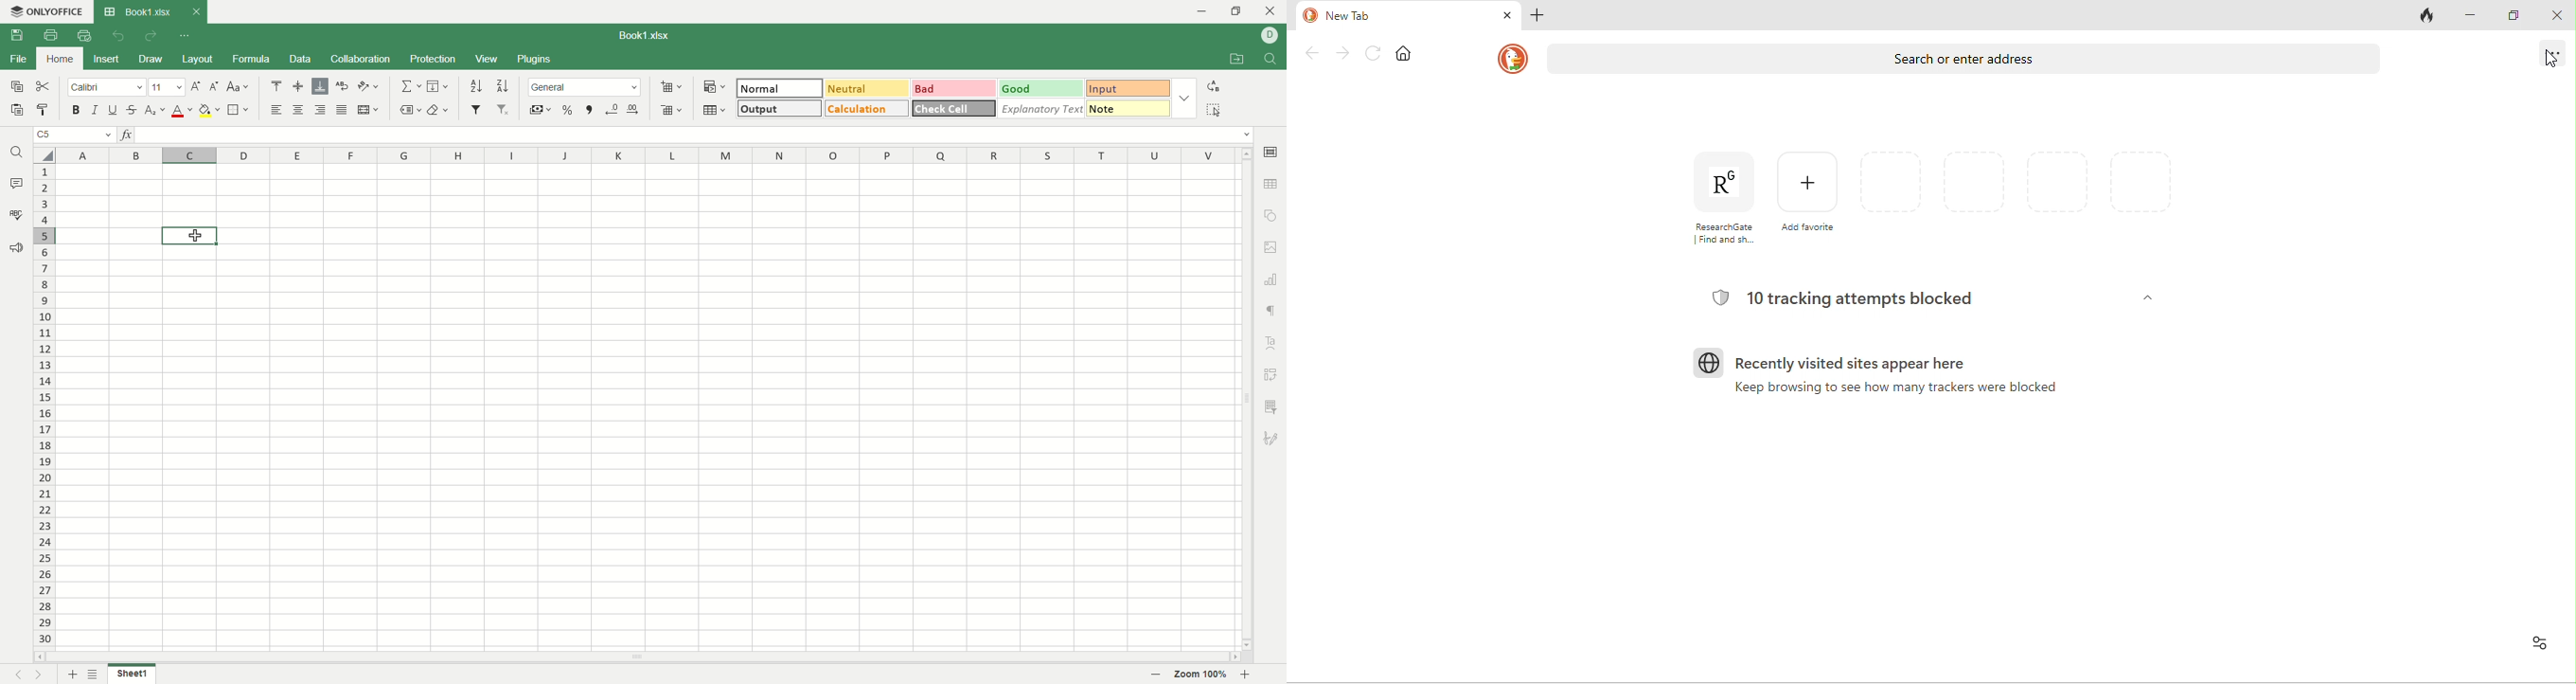 This screenshot has height=700, width=2576. Describe the element at coordinates (1272, 185) in the screenshot. I see `table settings` at that location.